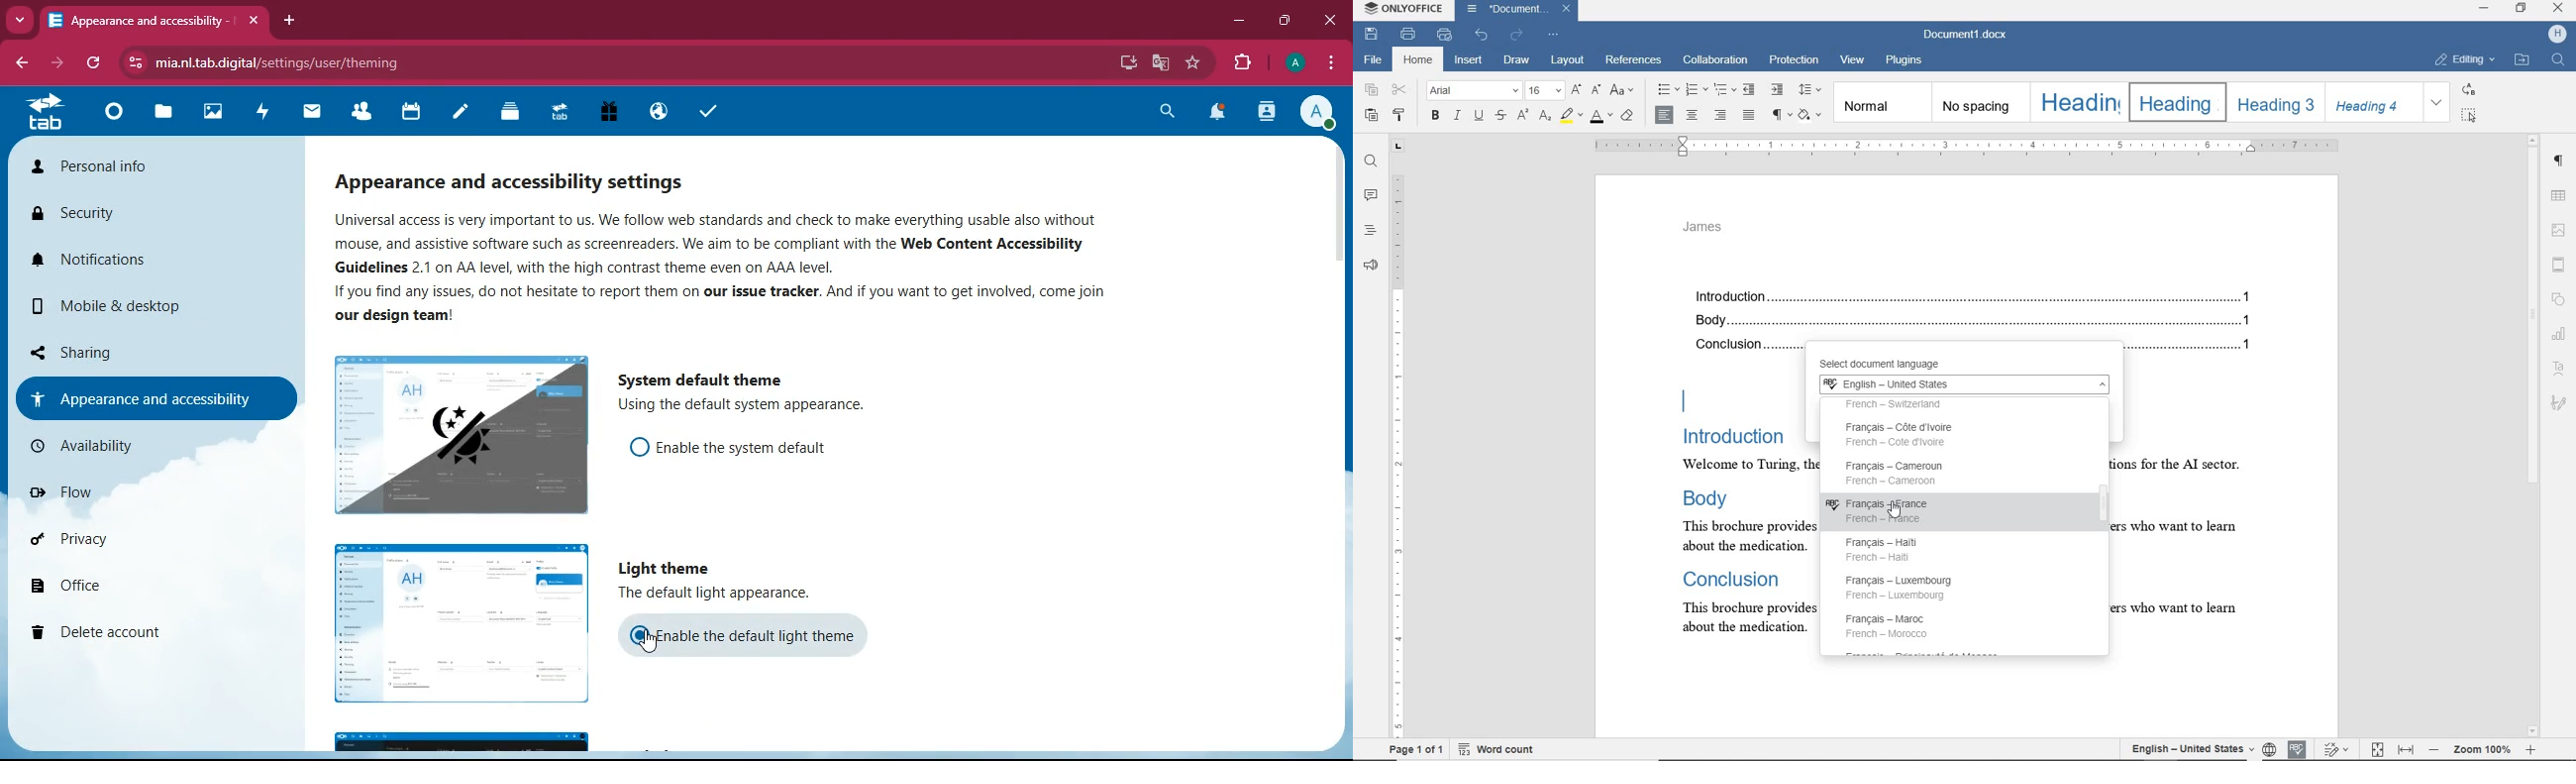  I want to click on superscript, so click(1522, 114).